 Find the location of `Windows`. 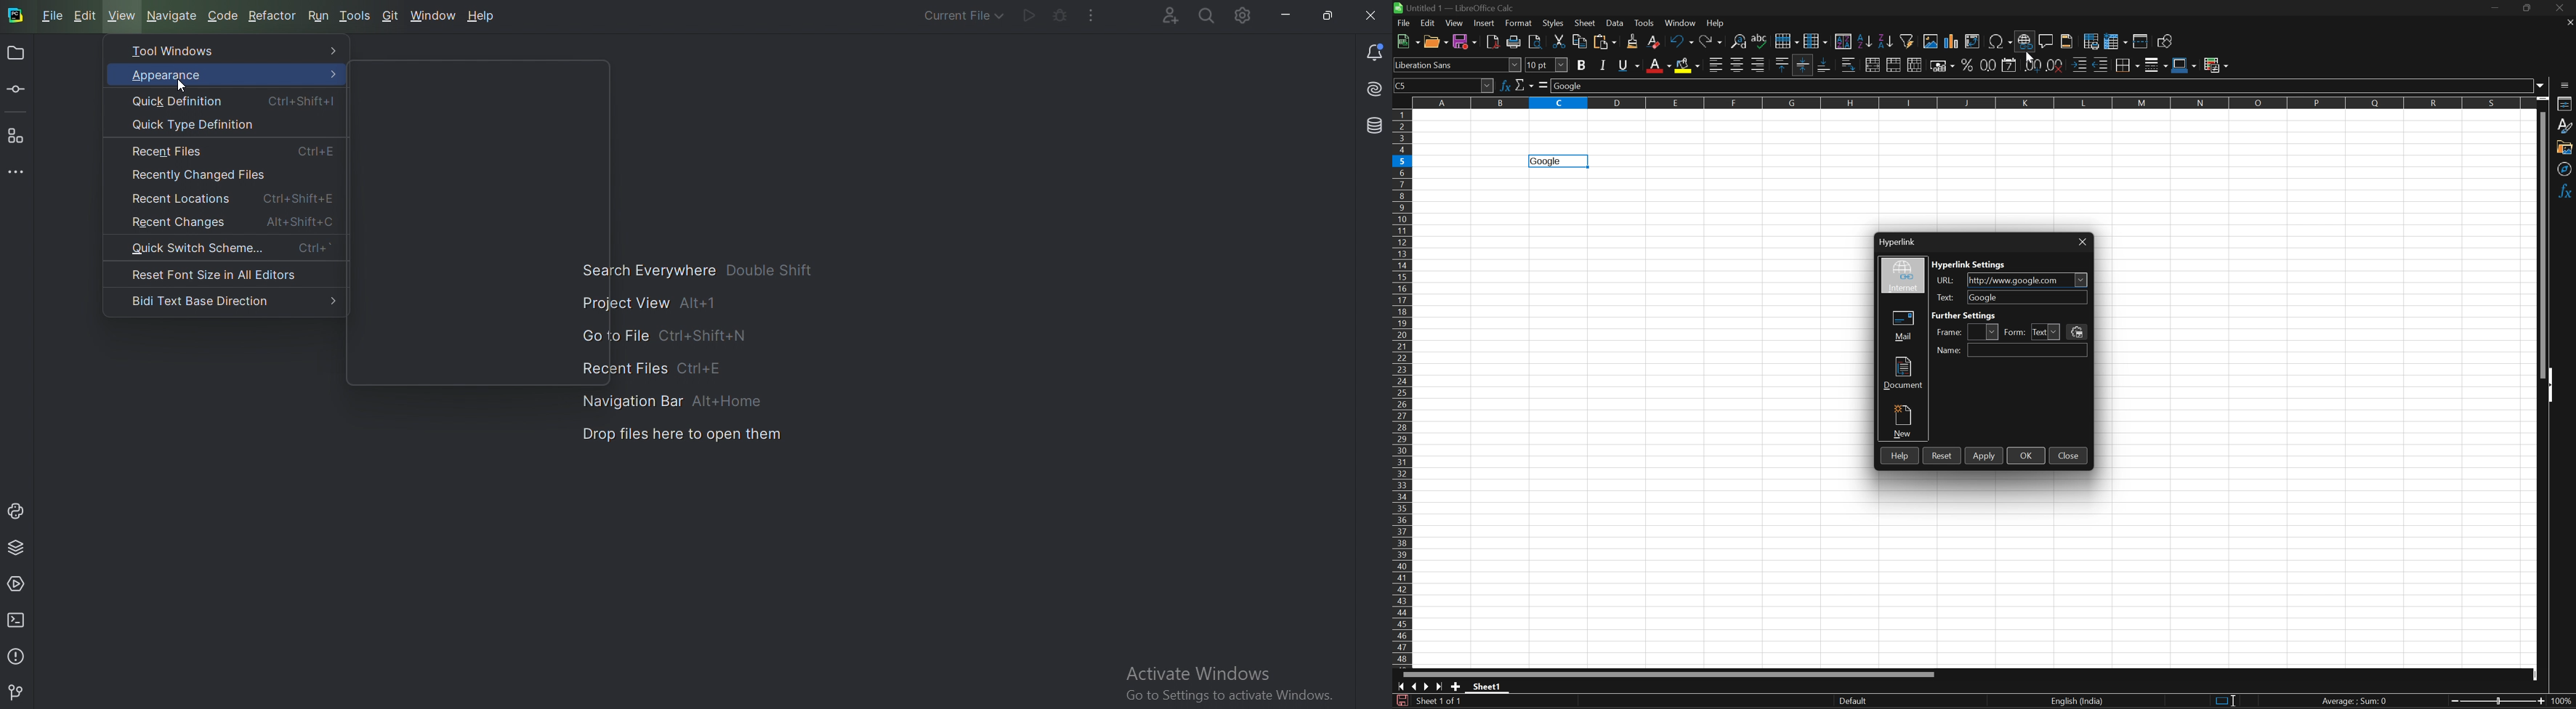

Windows is located at coordinates (1680, 23).